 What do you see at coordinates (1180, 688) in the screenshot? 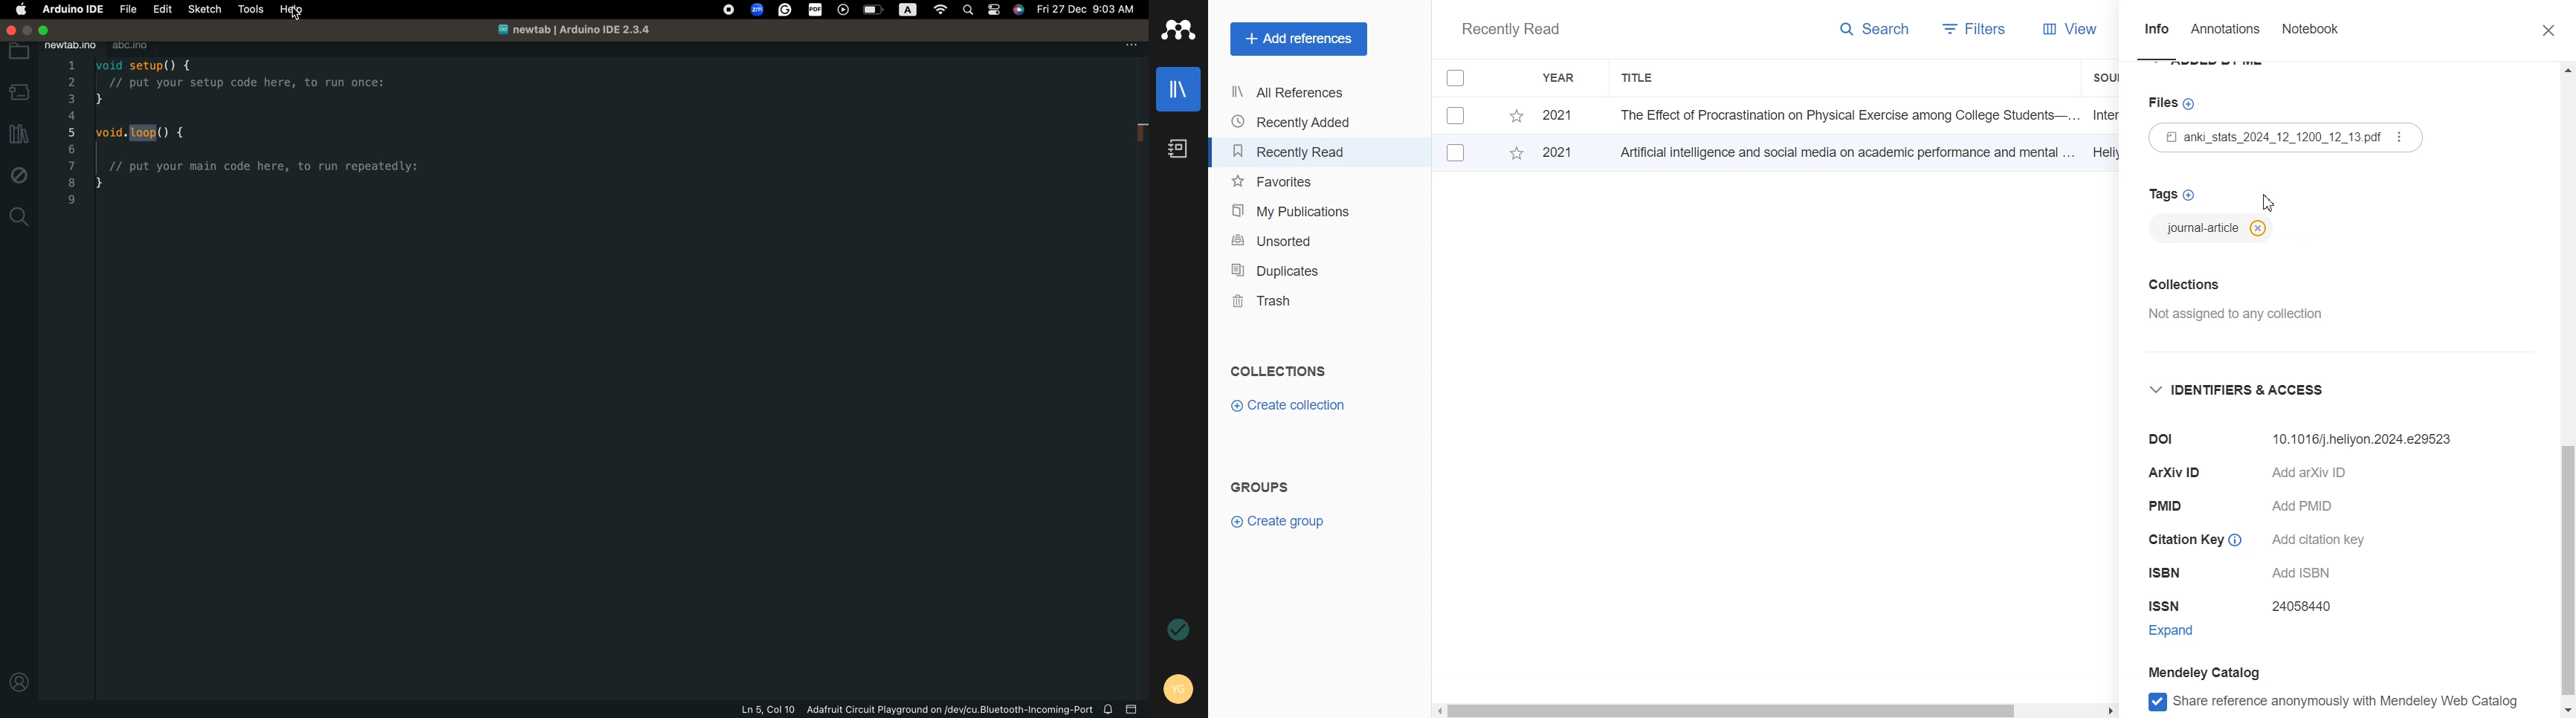
I see `Account` at bounding box center [1180, 688].